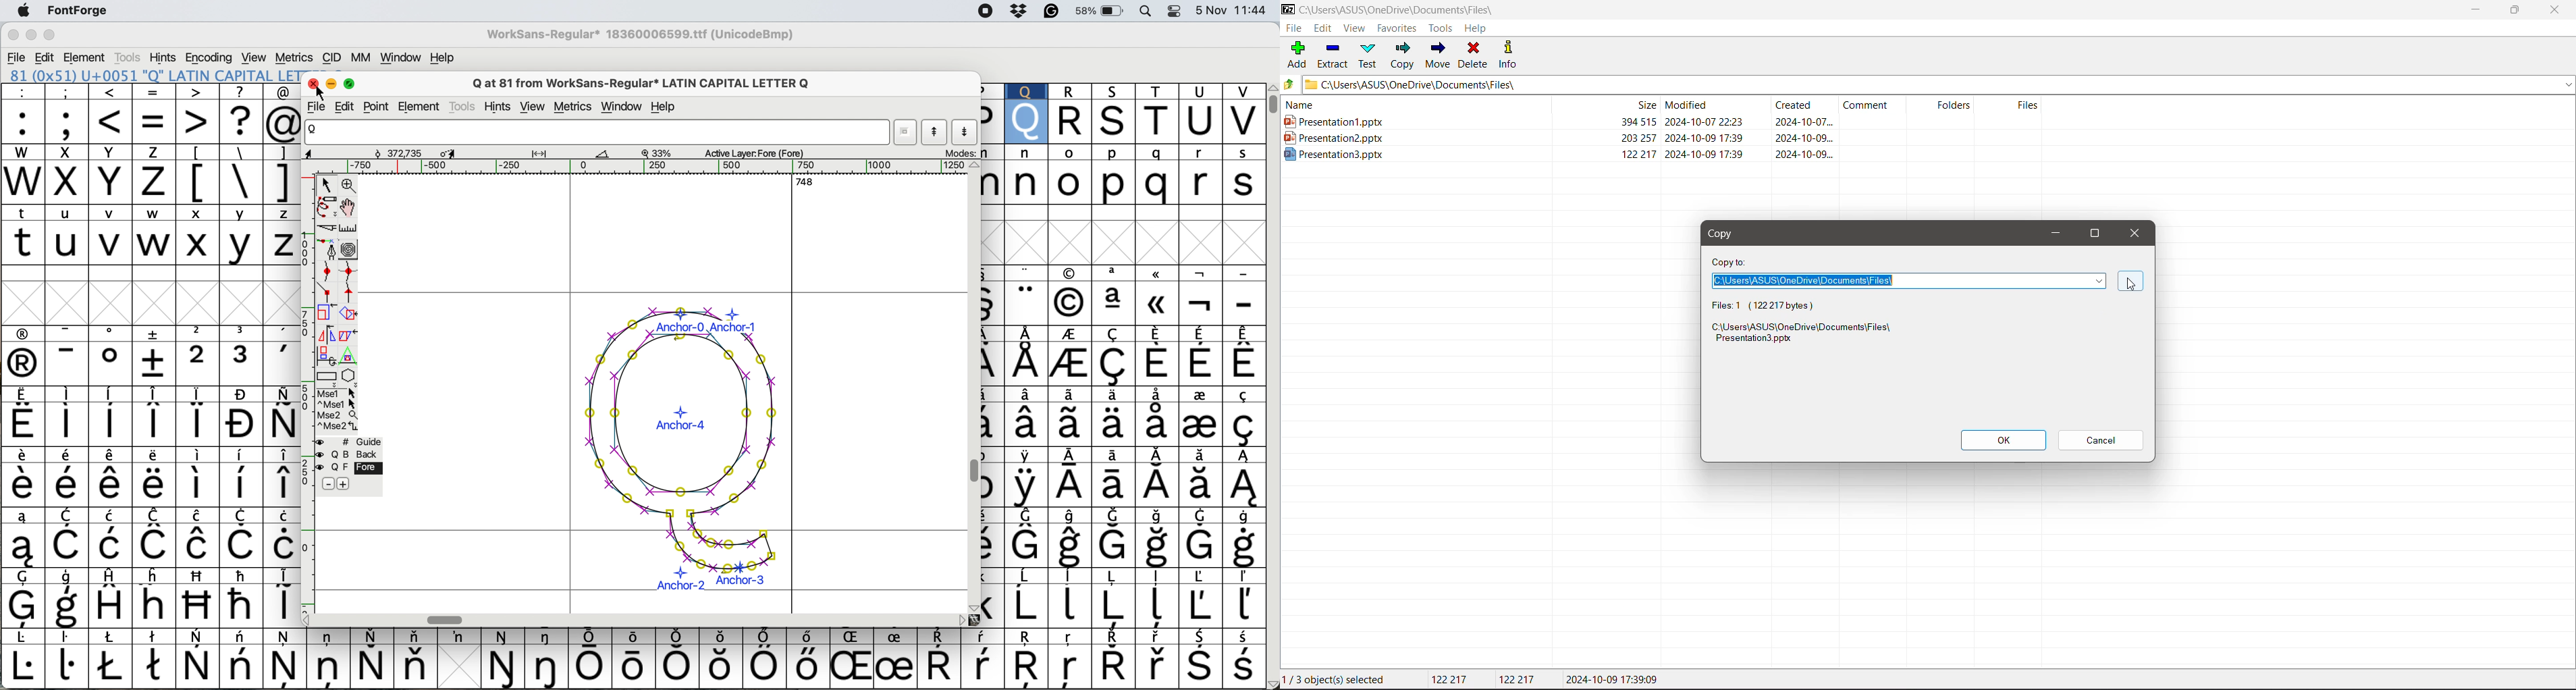  I want to click on Created Date, so click(1806, 107).